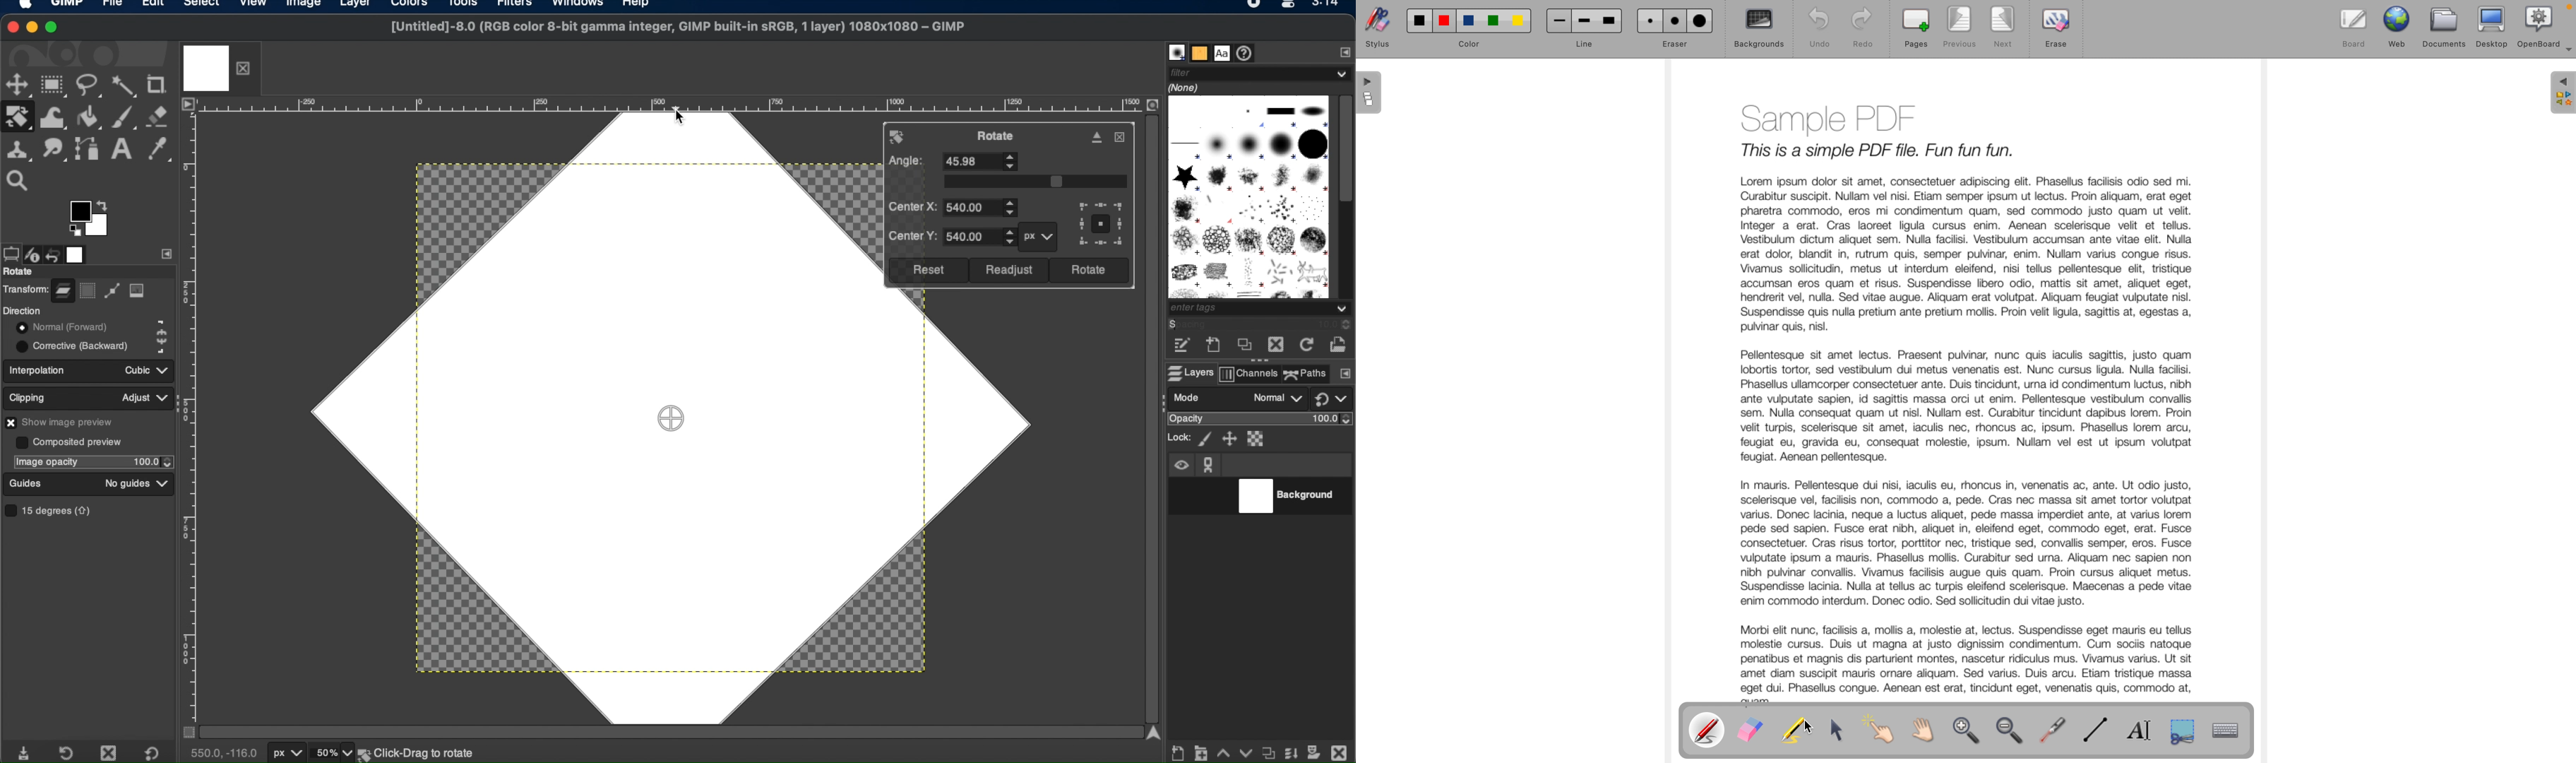  What do you see at coordinates (1862, 29) in the screenshot?
I see `redo` at bounding box center [1862, 29].